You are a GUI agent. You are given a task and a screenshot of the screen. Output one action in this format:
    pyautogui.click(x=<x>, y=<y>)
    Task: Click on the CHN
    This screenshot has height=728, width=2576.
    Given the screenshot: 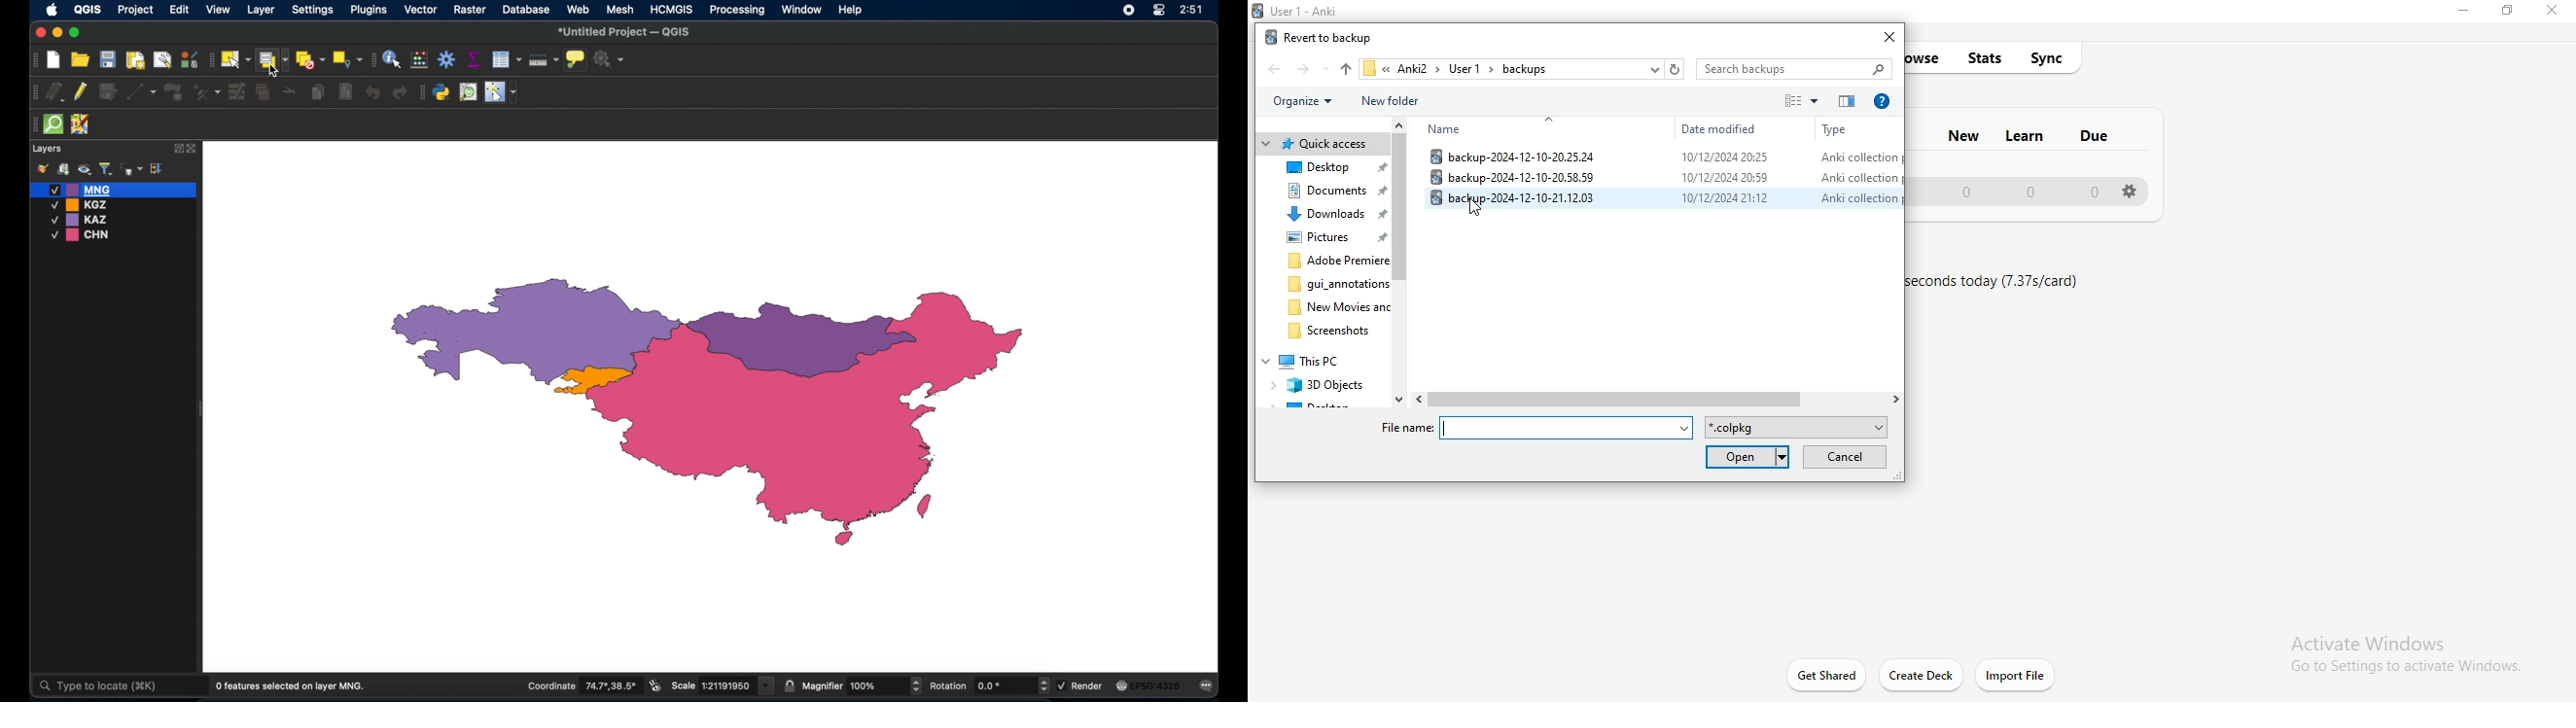 What is the action you would take?
    pyautogui.click(x=82, y=235)
    